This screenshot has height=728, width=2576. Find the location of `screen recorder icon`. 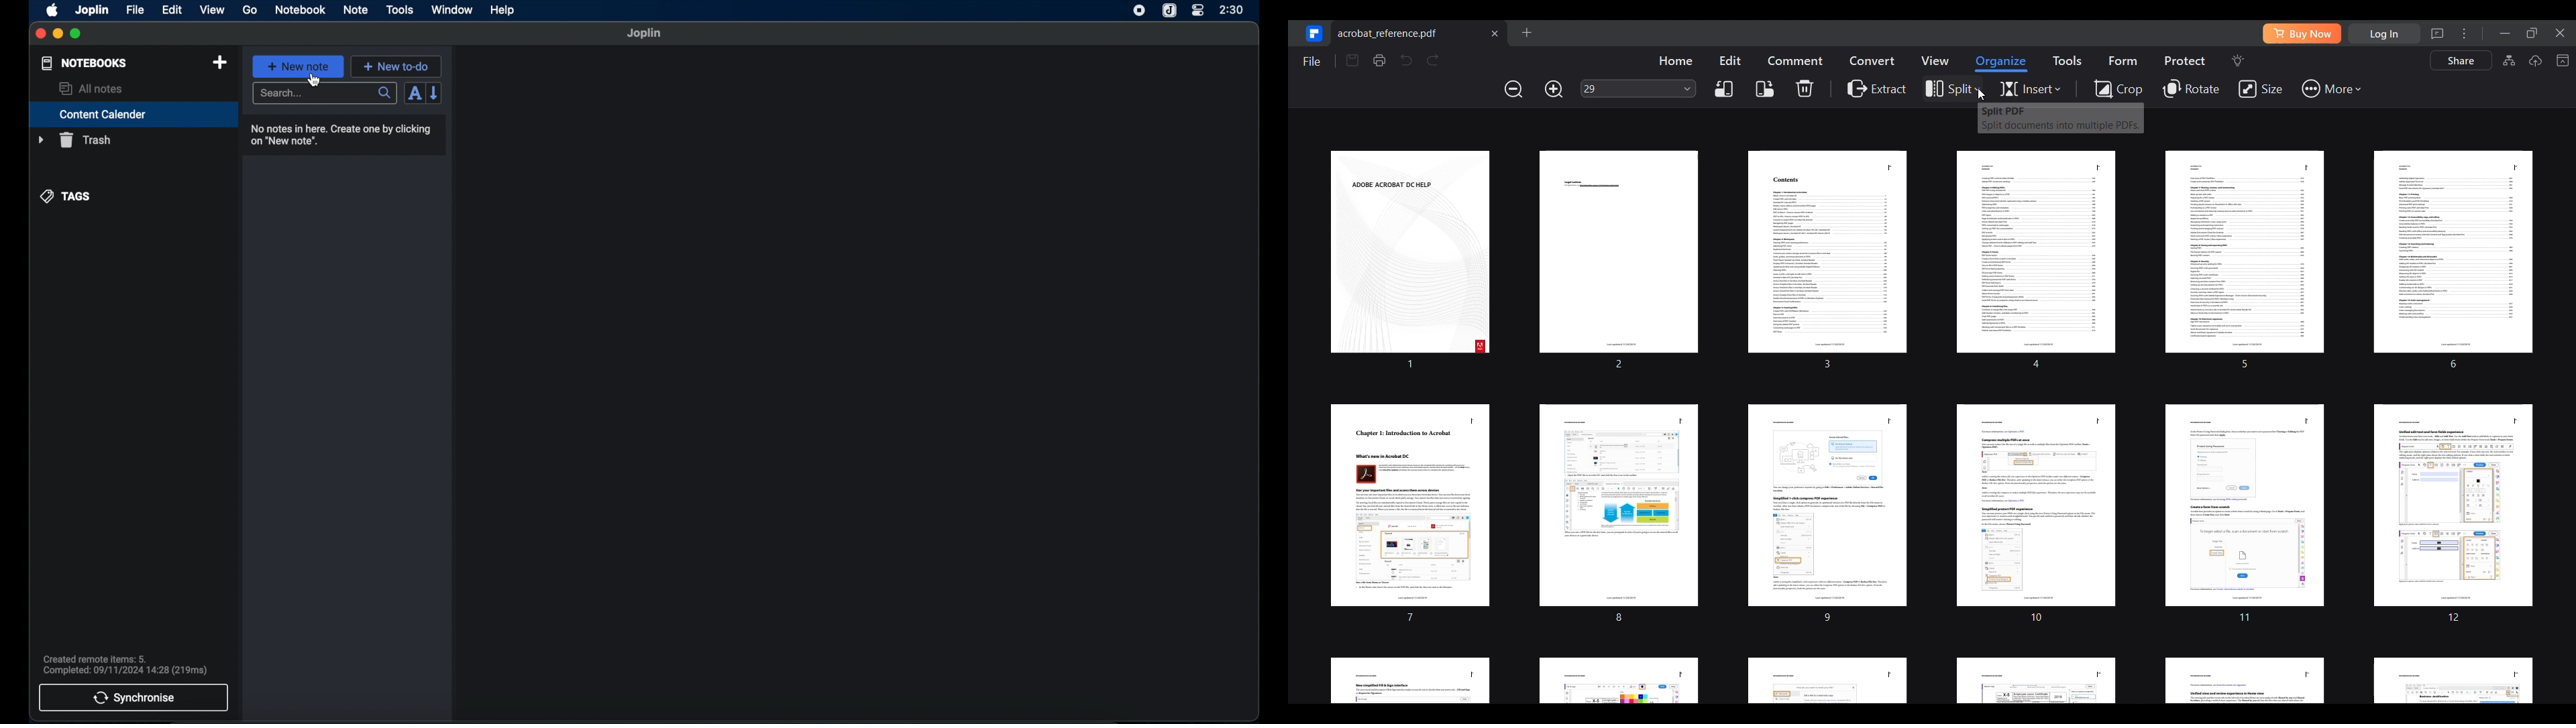

screen recorder icon is located at coordinates (1139, 11).